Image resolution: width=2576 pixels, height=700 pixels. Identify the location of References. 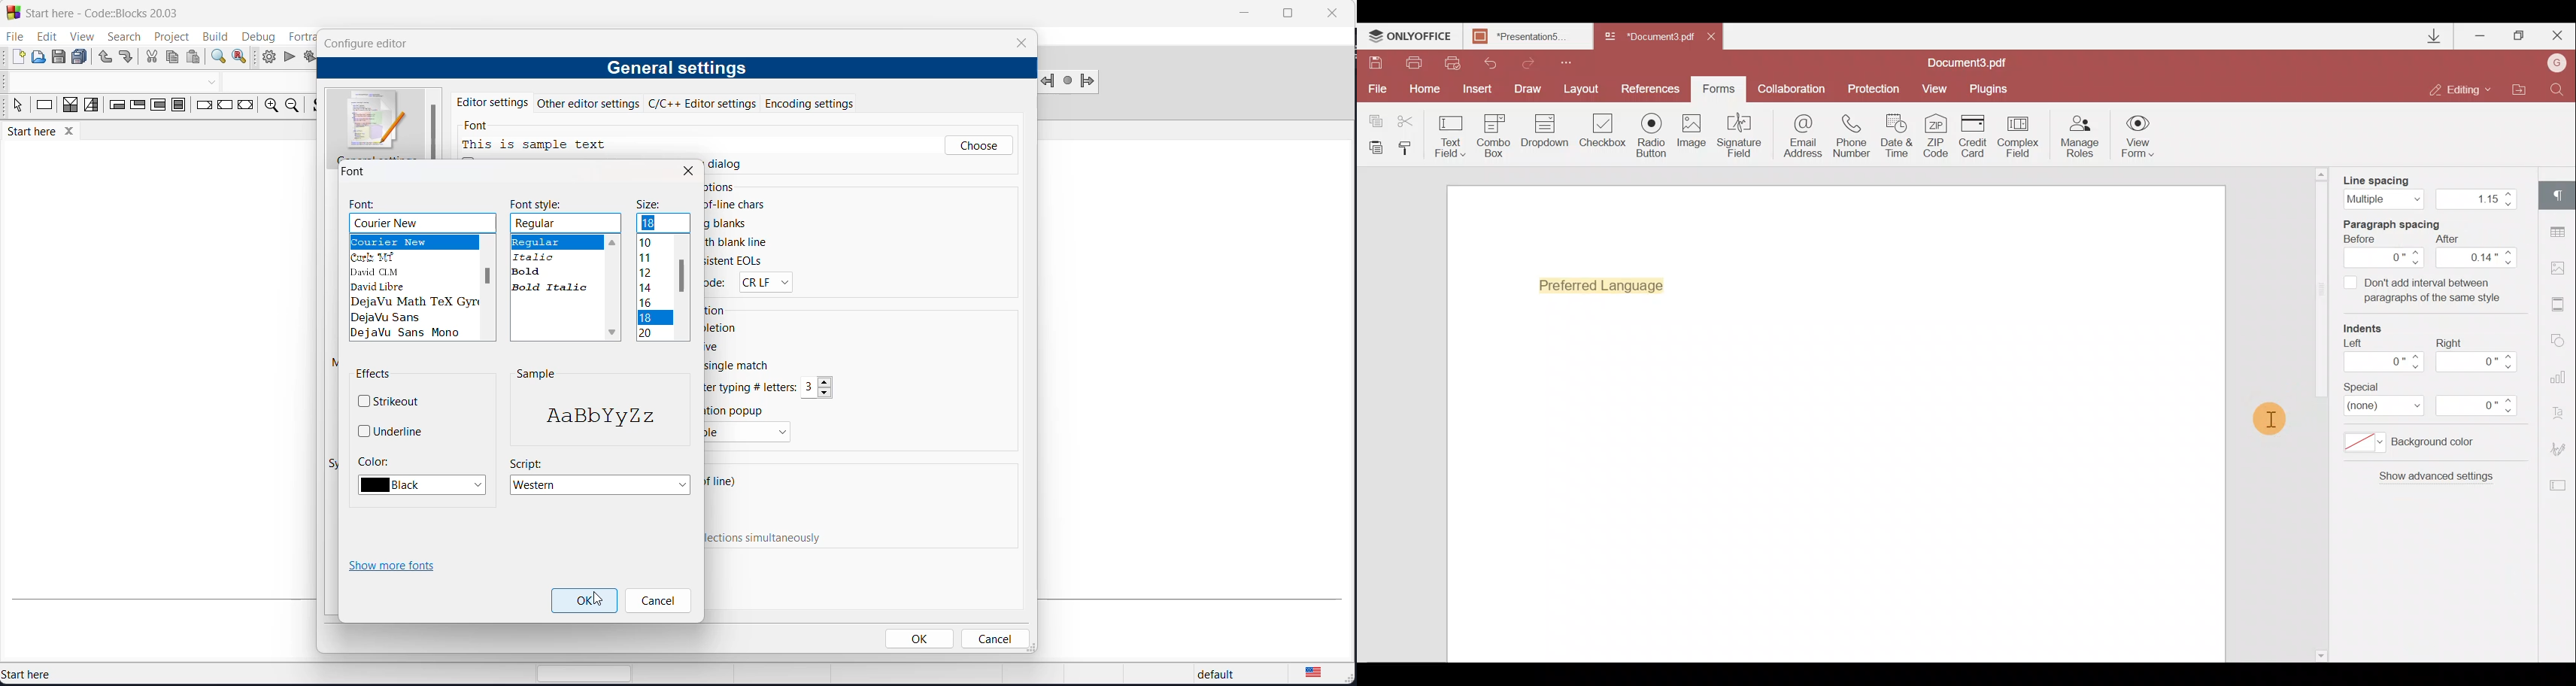
(1653, 88).